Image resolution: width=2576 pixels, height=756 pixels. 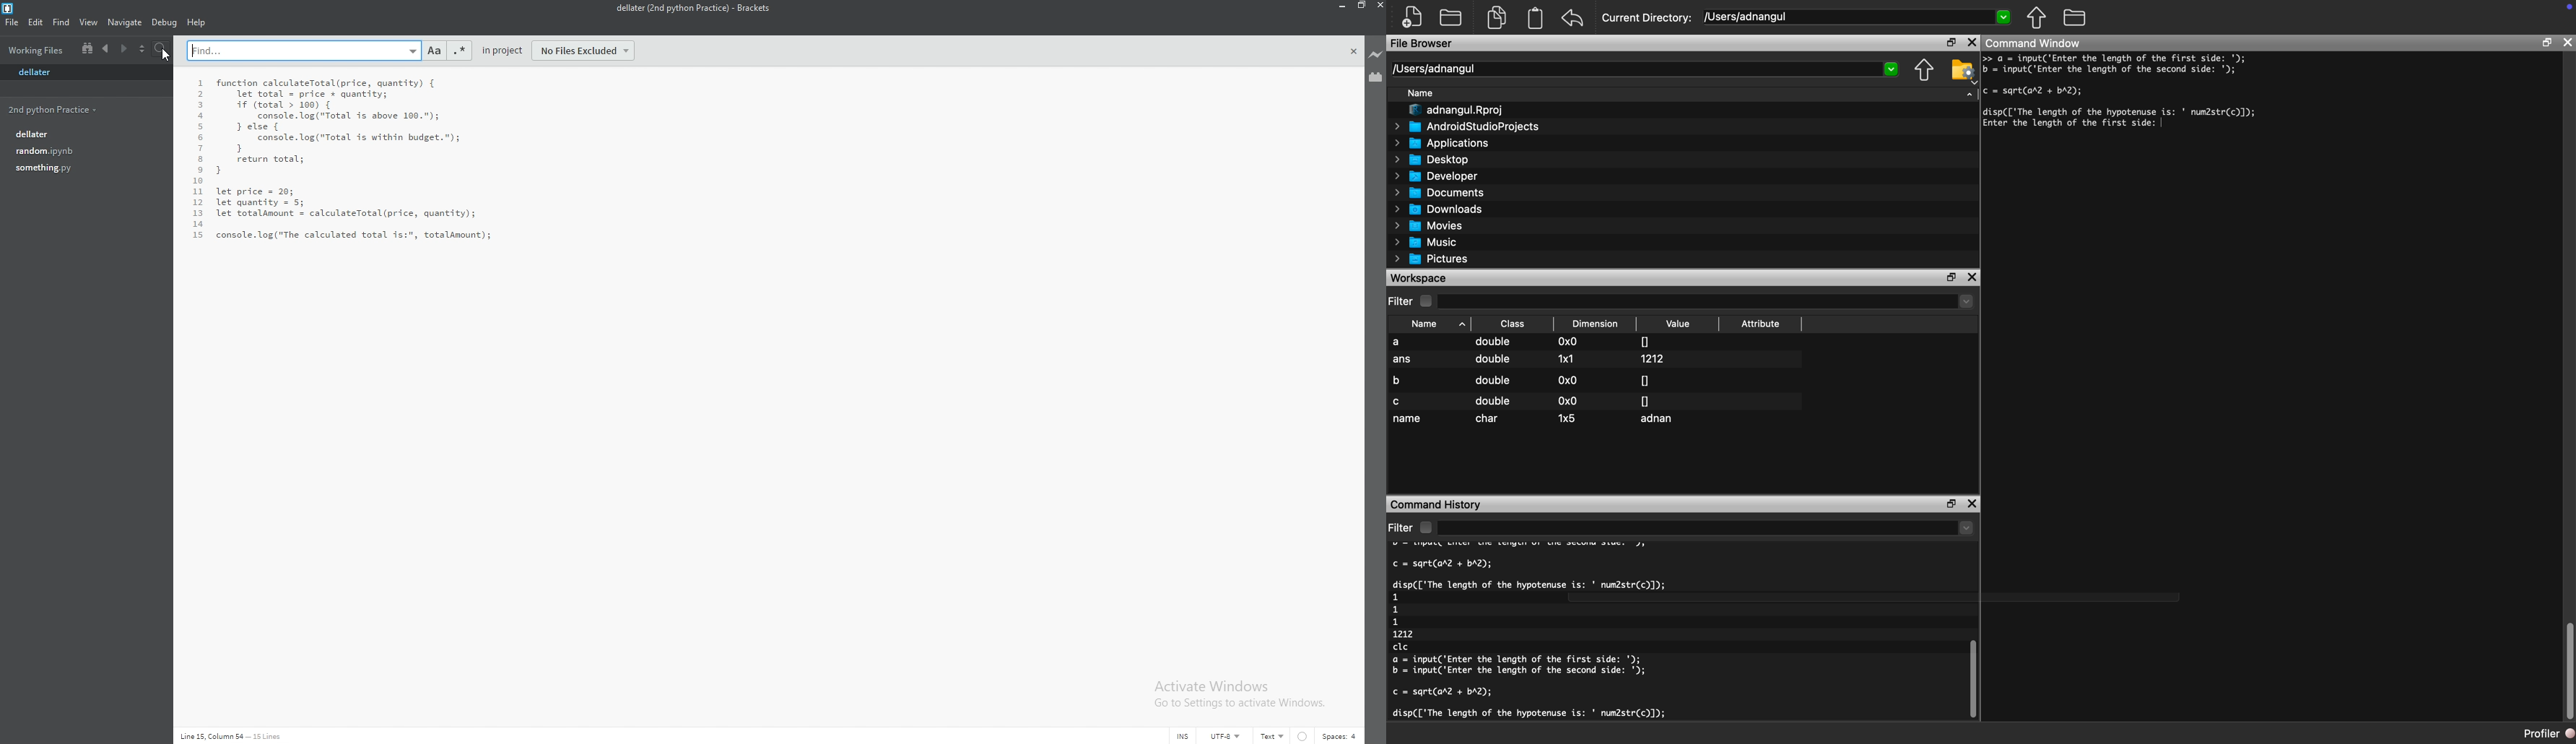 I want to click on  Downloads, so click(x=1443, y=208).